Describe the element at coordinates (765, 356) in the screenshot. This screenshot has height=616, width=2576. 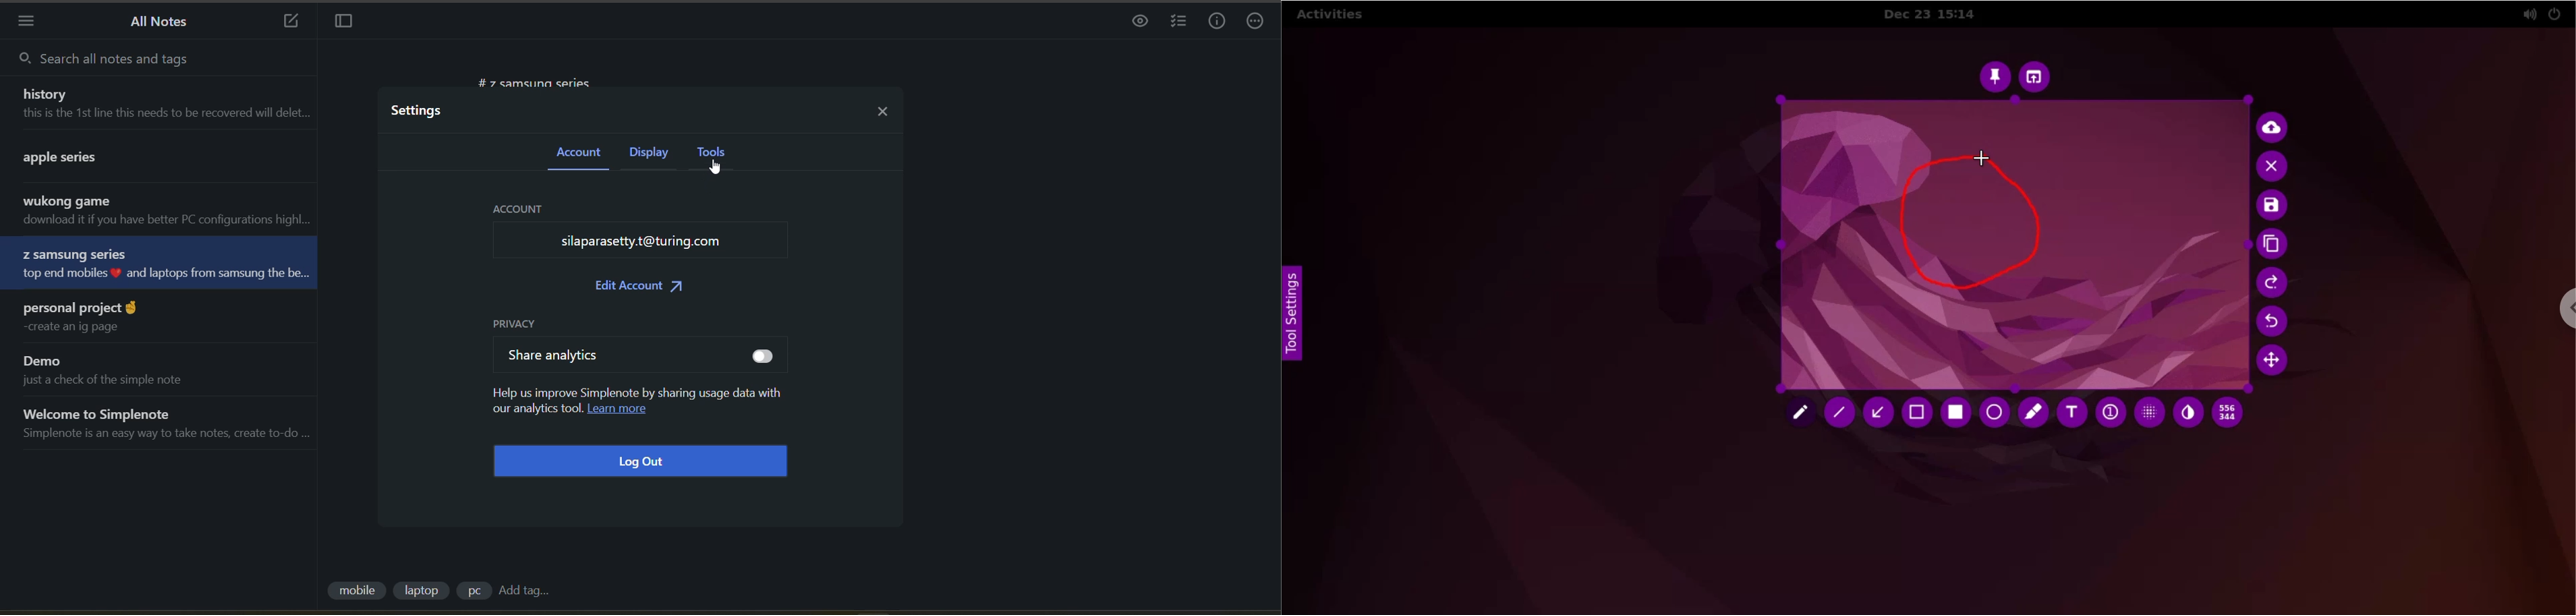
I see `toggle button` at that location.